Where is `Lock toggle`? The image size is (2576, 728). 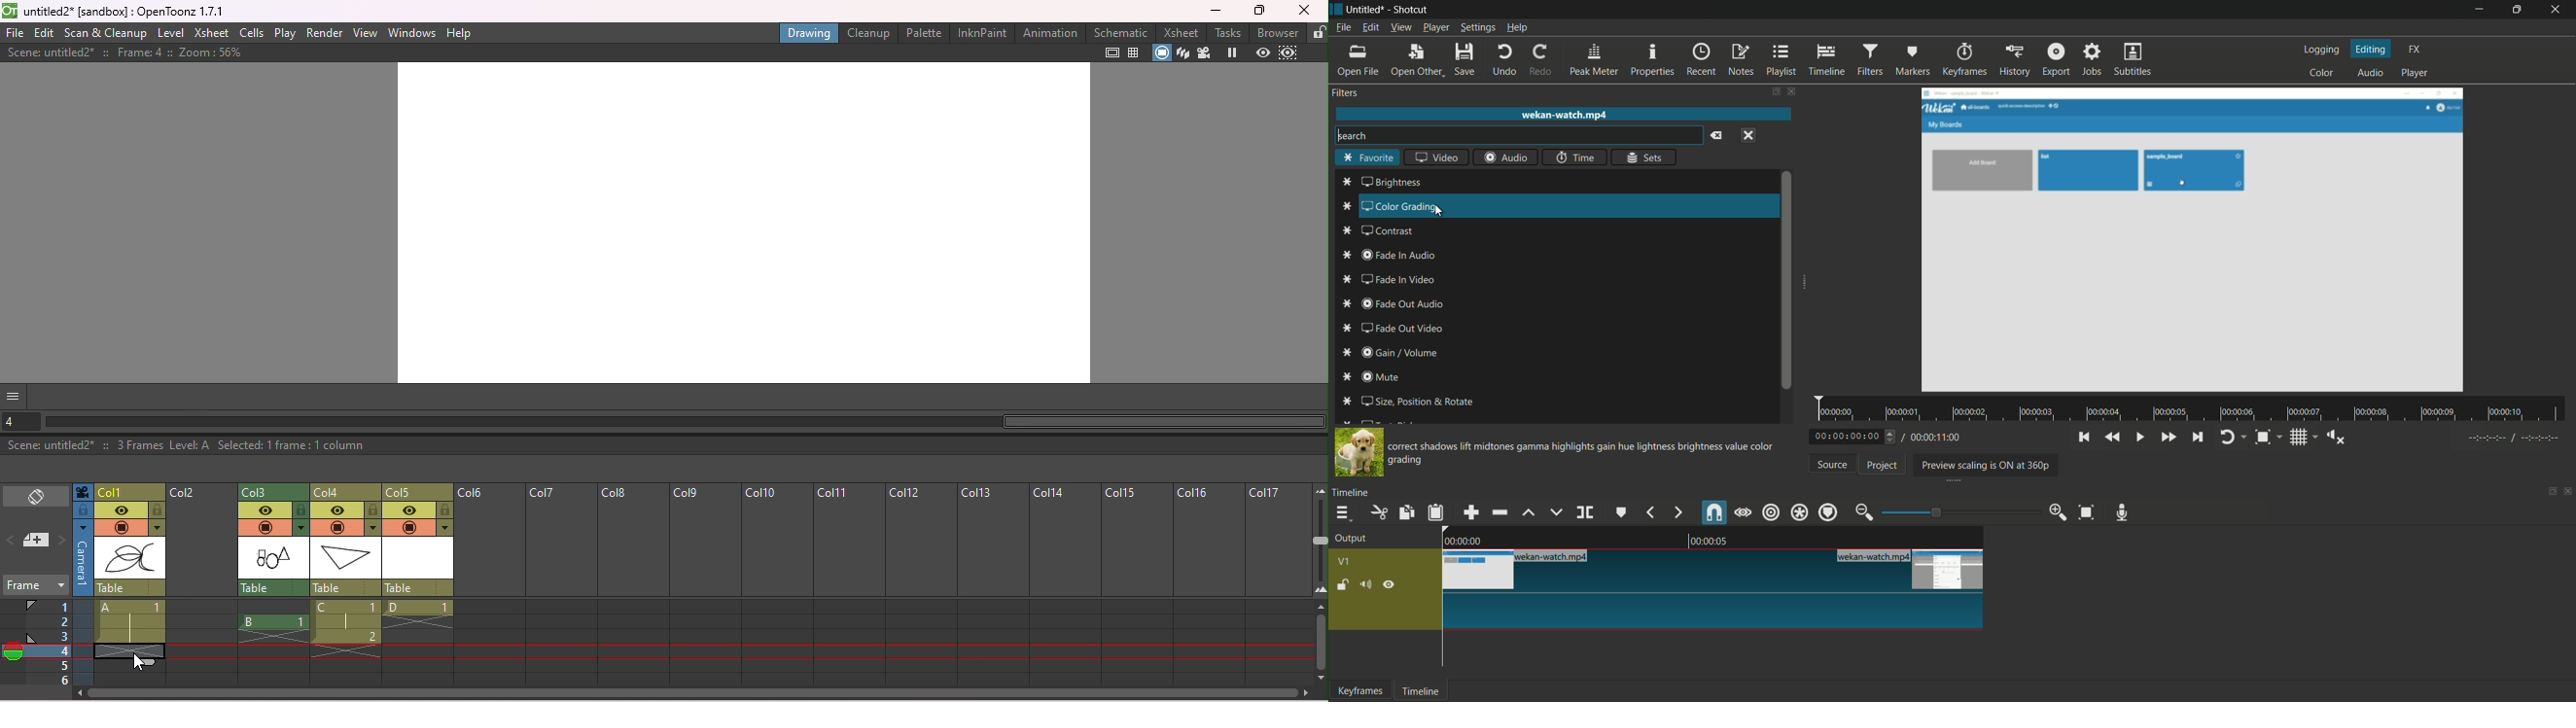 Lock toggle is located at coordinates (301, 509).